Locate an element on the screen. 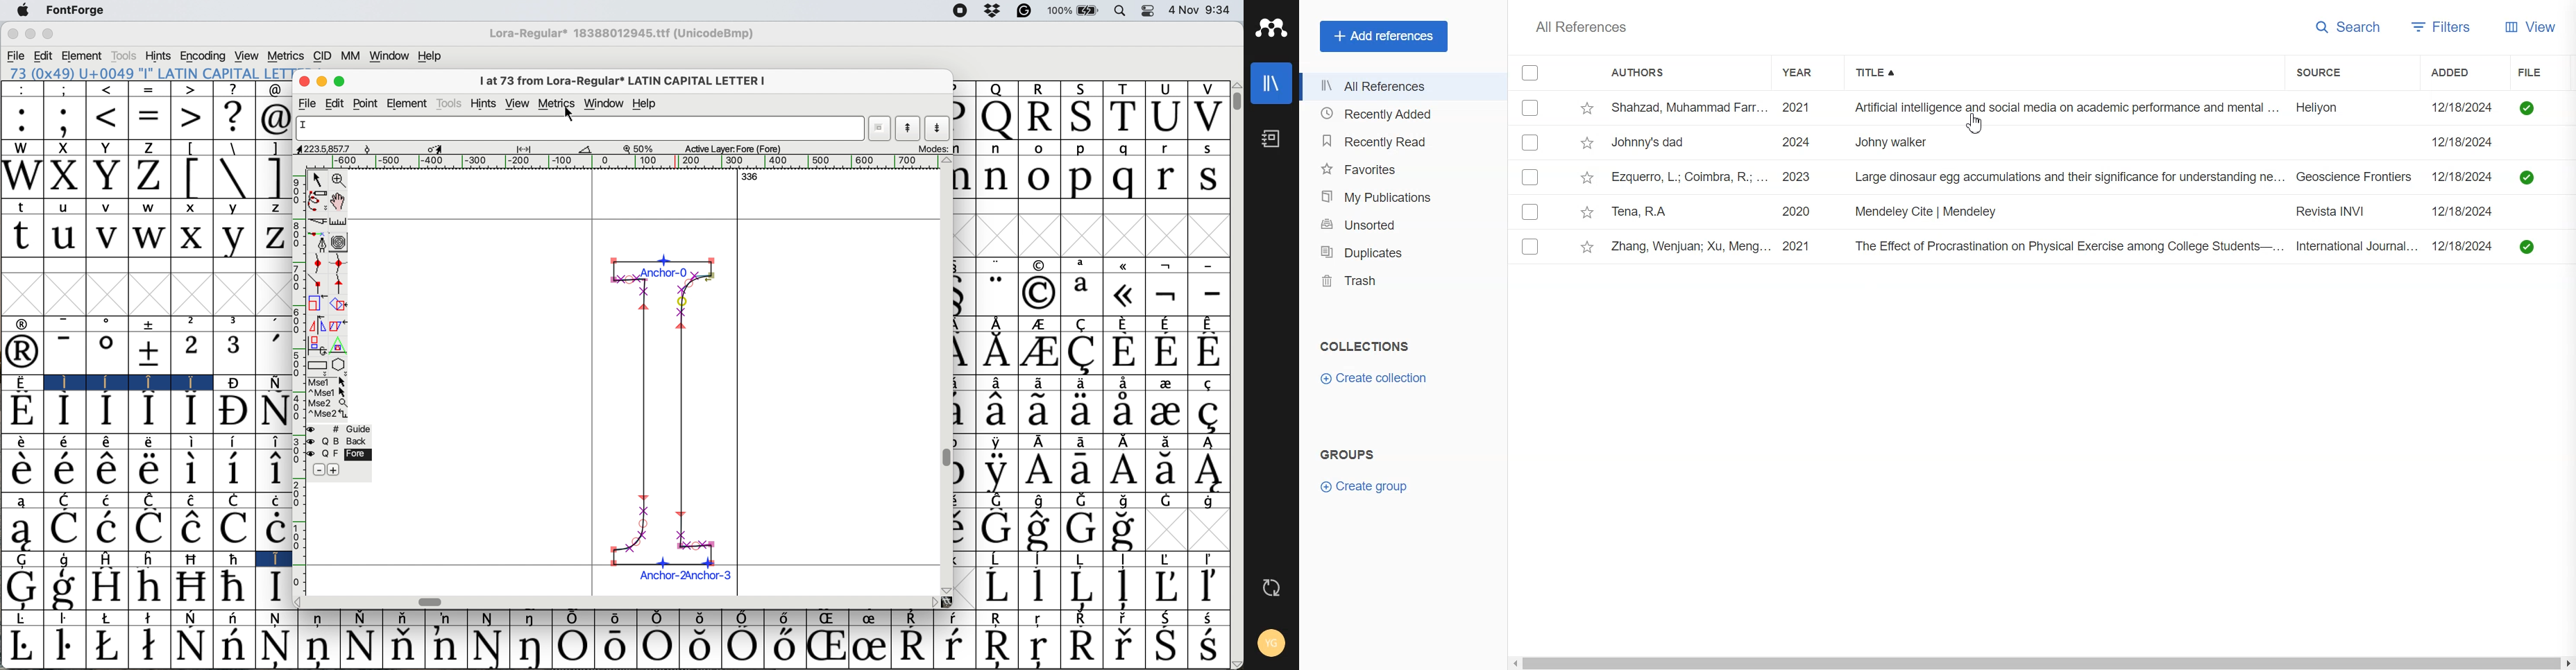 The image size is (2576, 672). add a curve point horizontally or vertically is located at coordinates (338, 264).